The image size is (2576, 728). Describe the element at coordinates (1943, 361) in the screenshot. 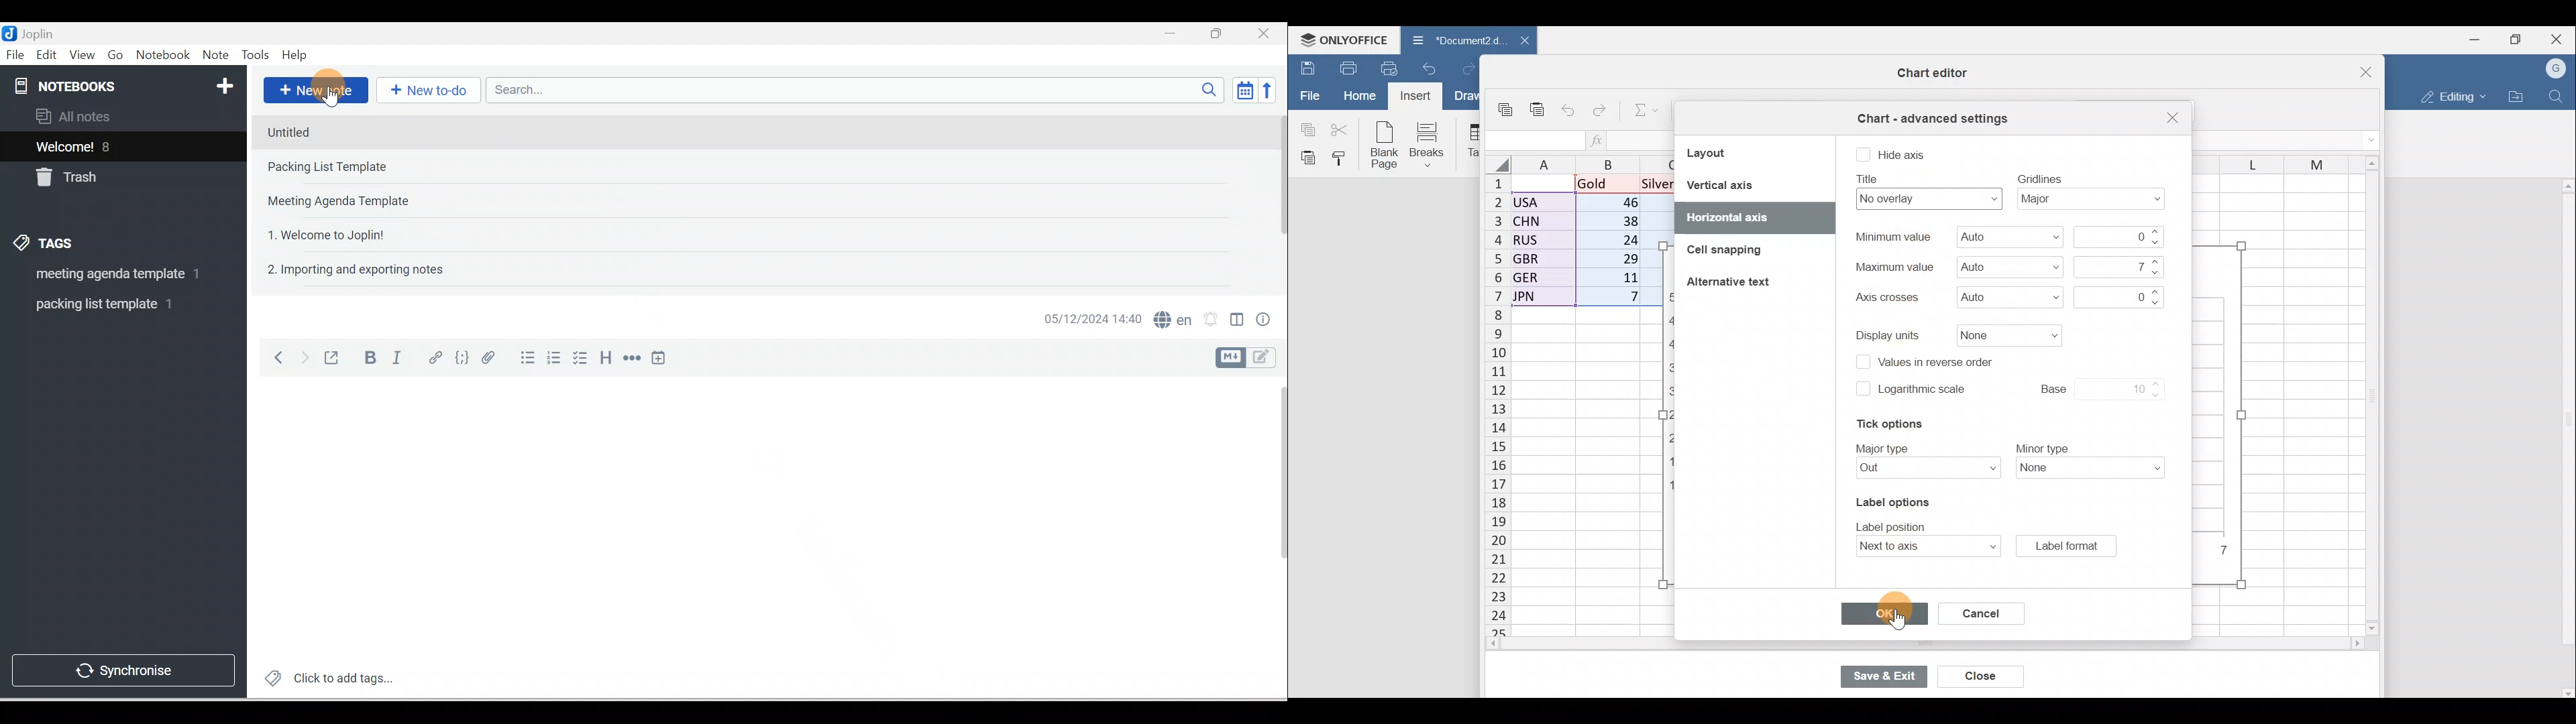

I see `Values in reverse order` at that location.